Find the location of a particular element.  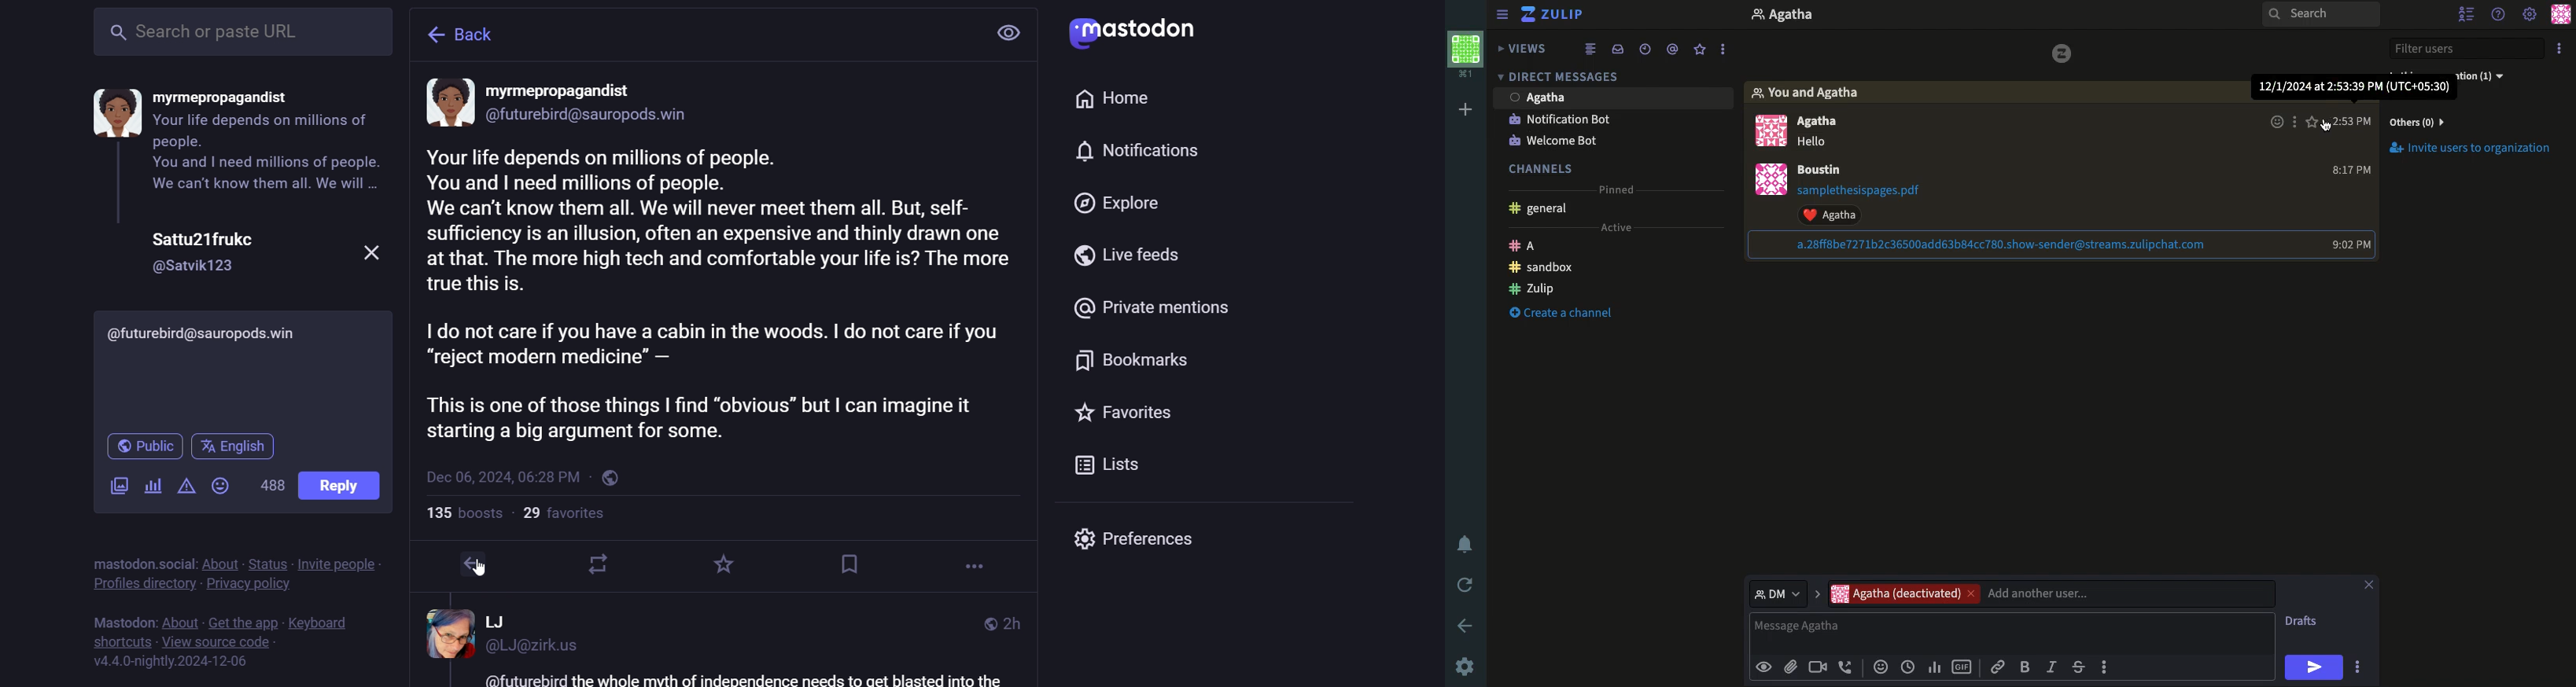

GIF is located at coordinates (1962, 667).